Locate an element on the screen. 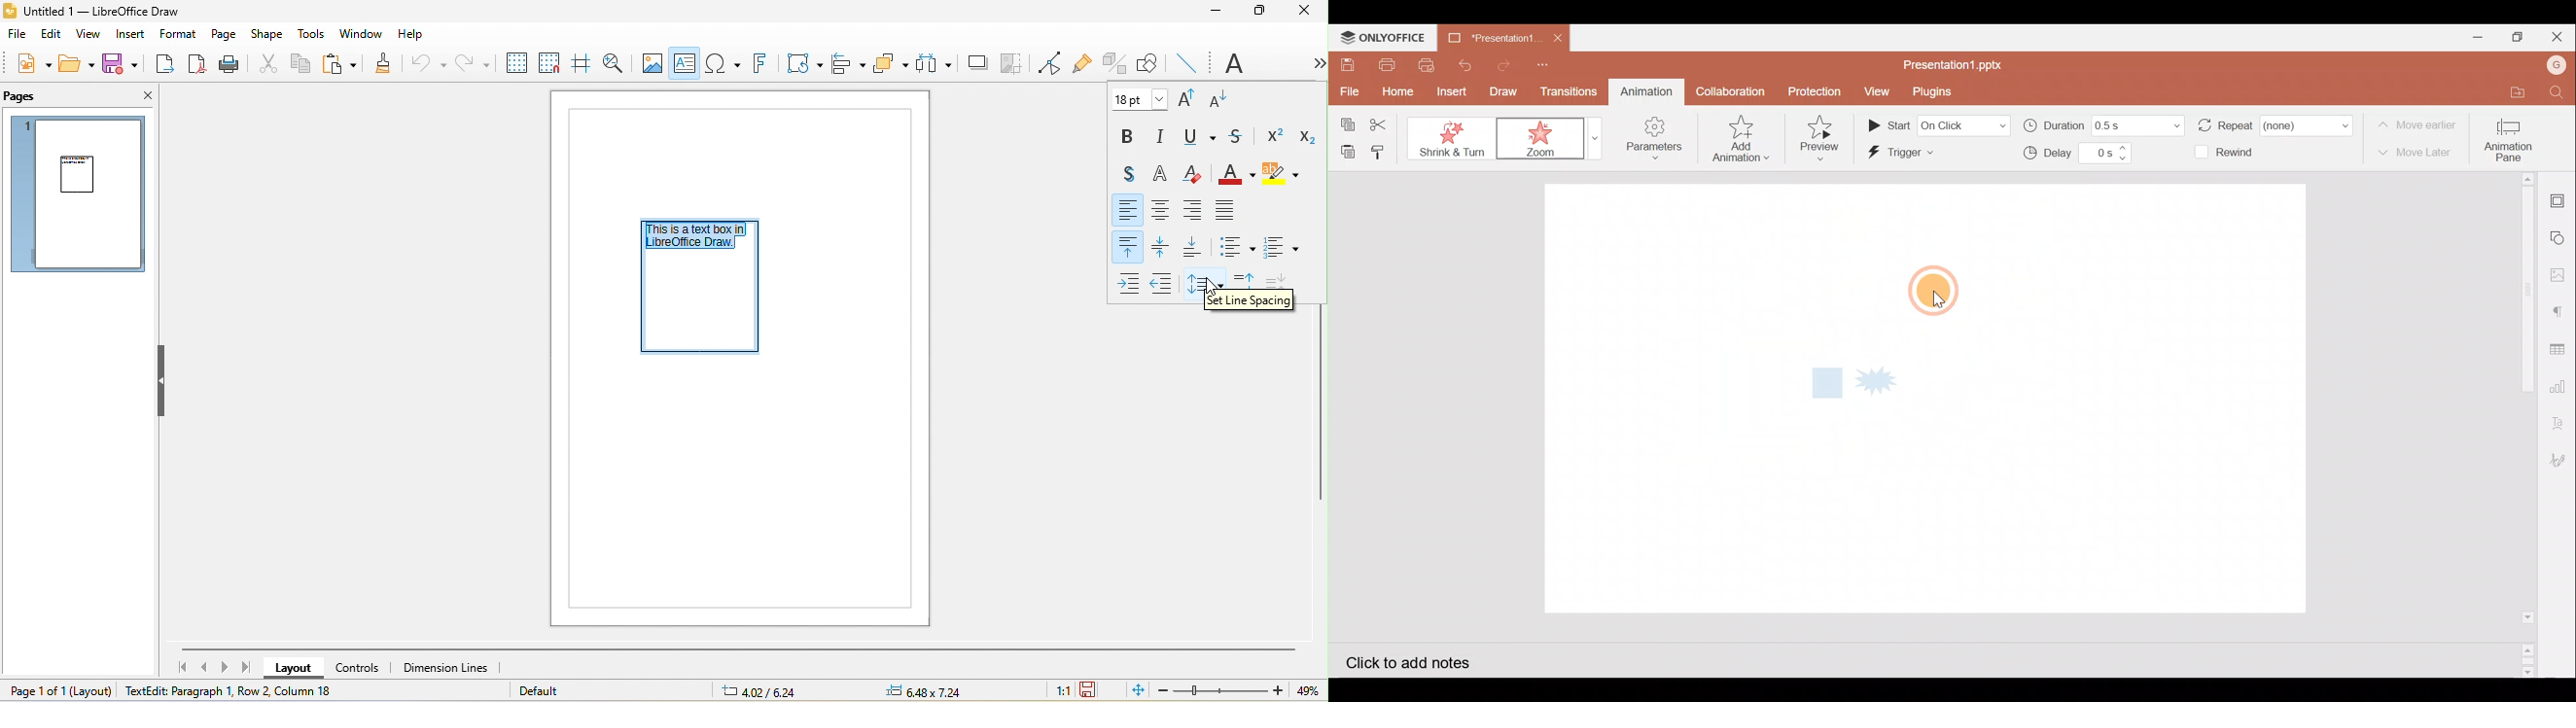 Image resolution: width=2576 pixels, height=728 pixels. Delay is located at coordinates (2074, 155).